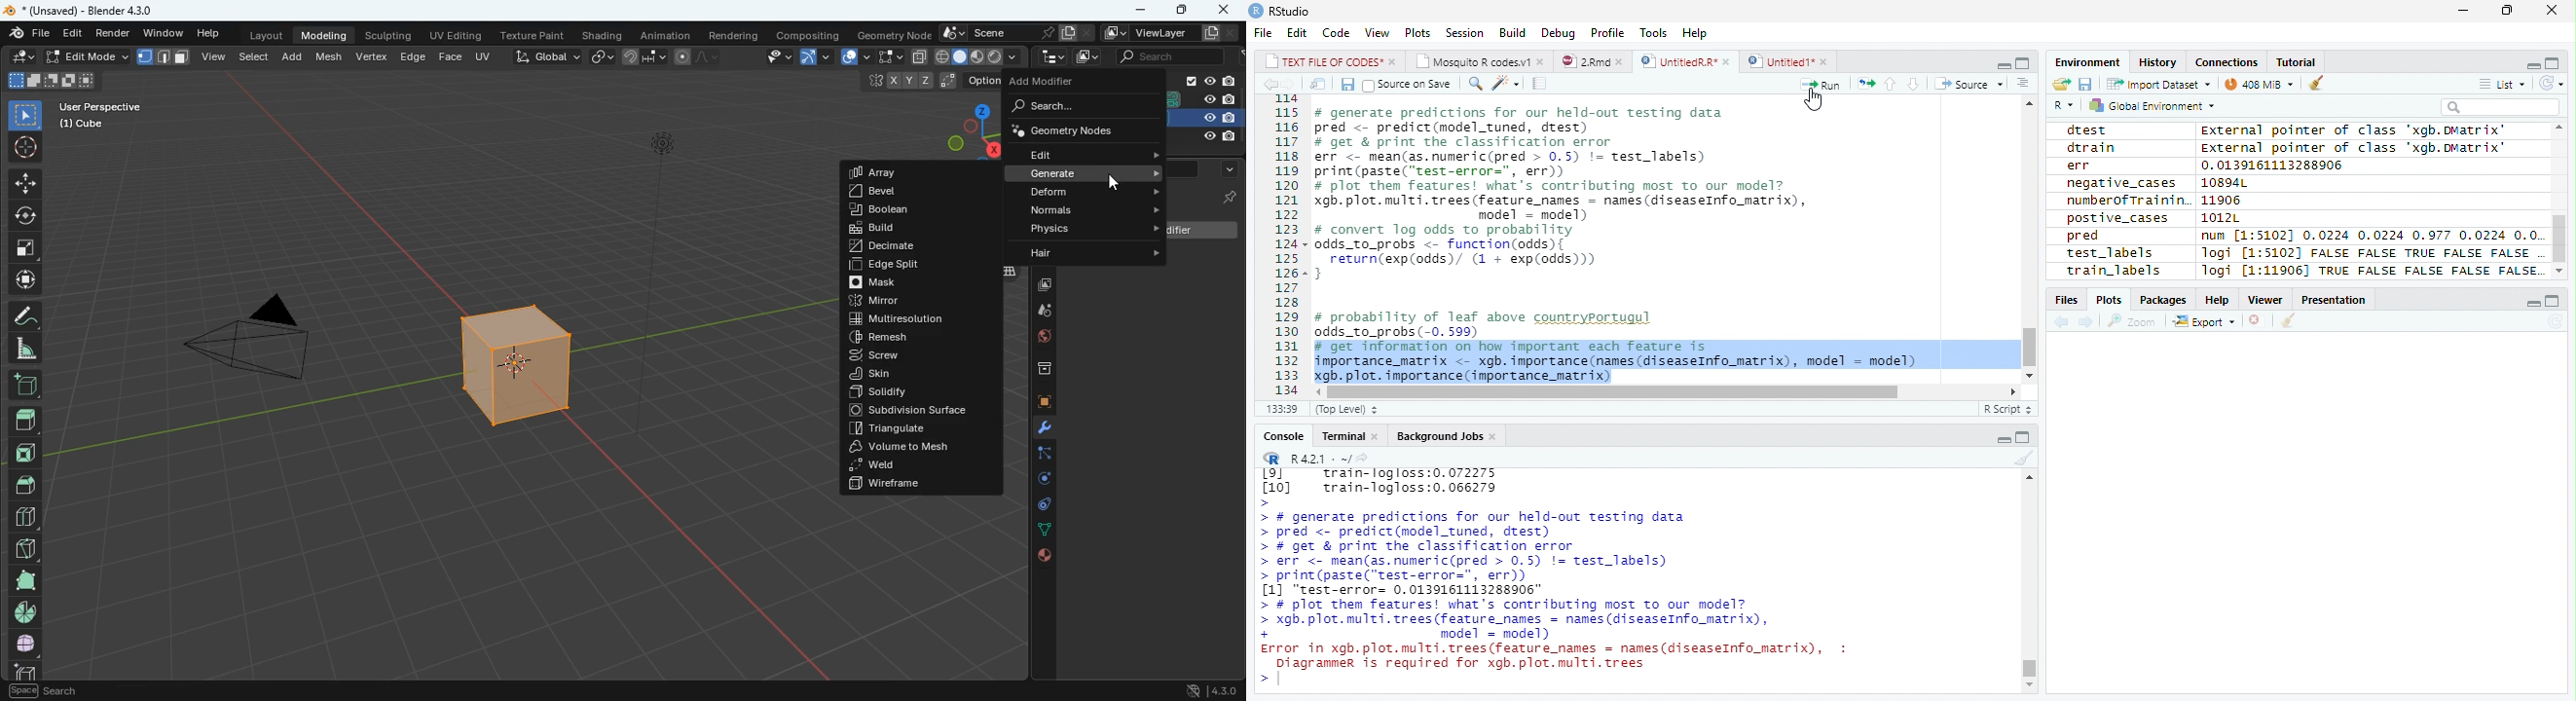  What do you see at coordinates (2267, 299) in the screenshot?
I see `Viewer` at bounding box center [2267, 299].